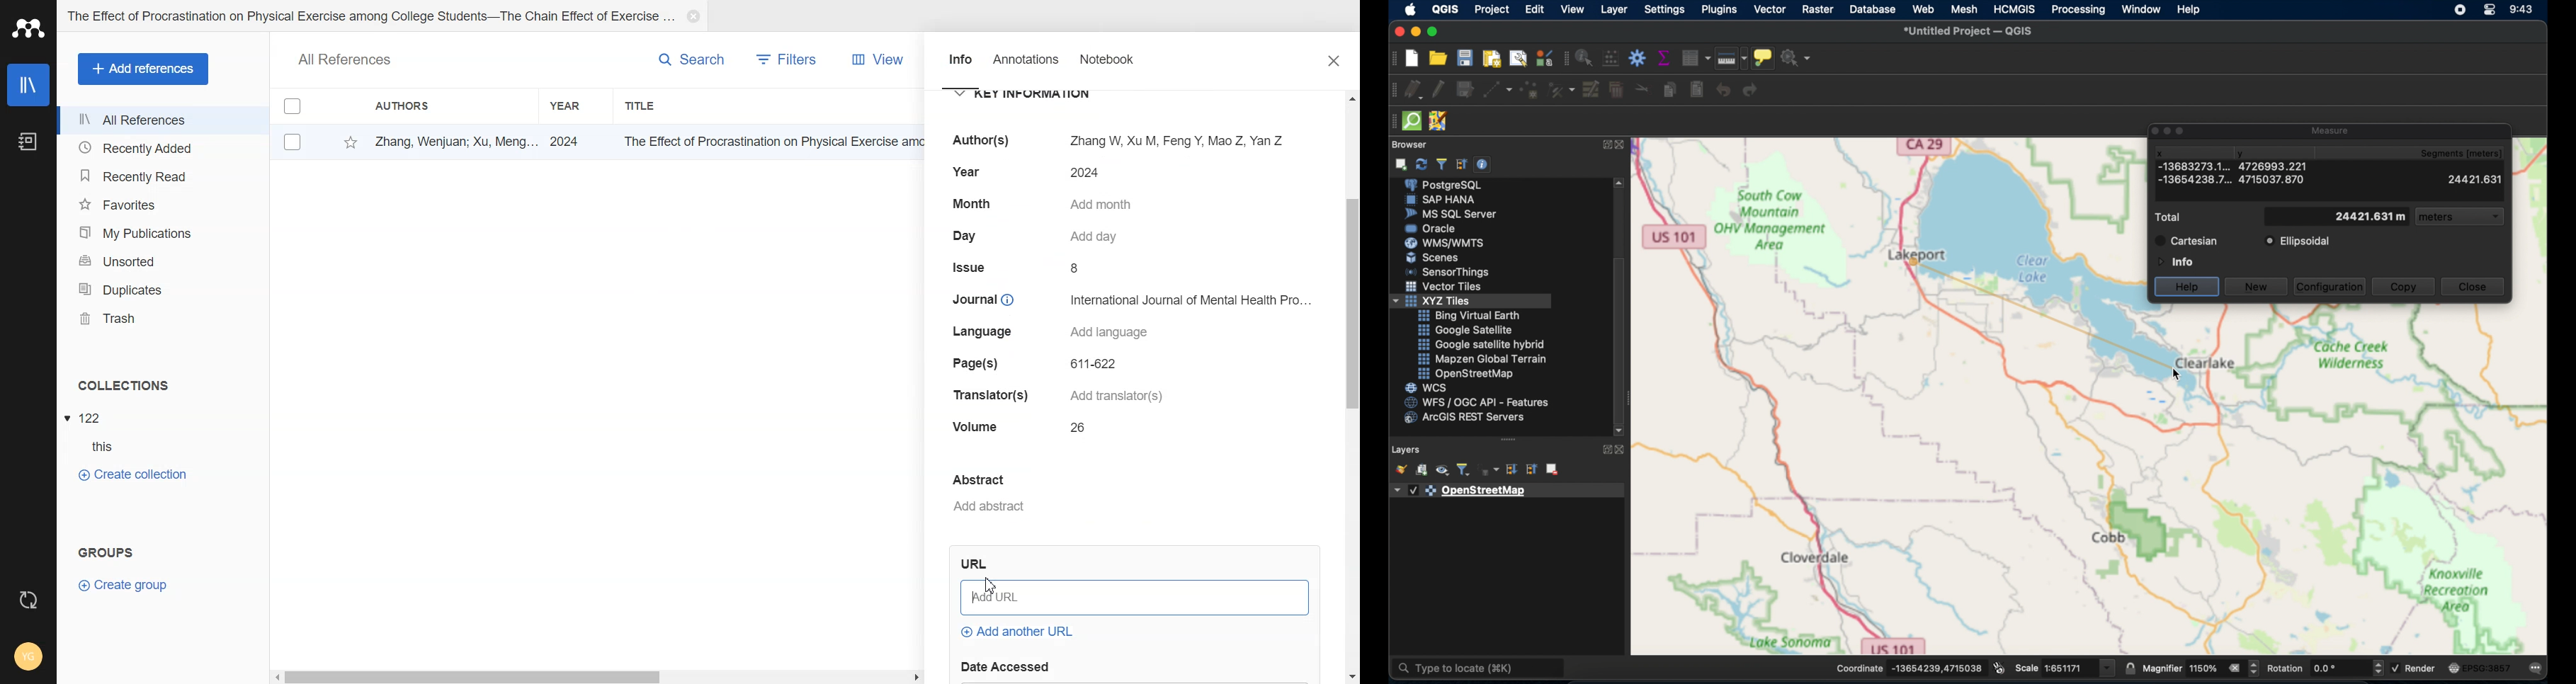 Image resolution: width=2576 pixels, height=700 pixels. I want to click on style manager, so click(1562, 91).